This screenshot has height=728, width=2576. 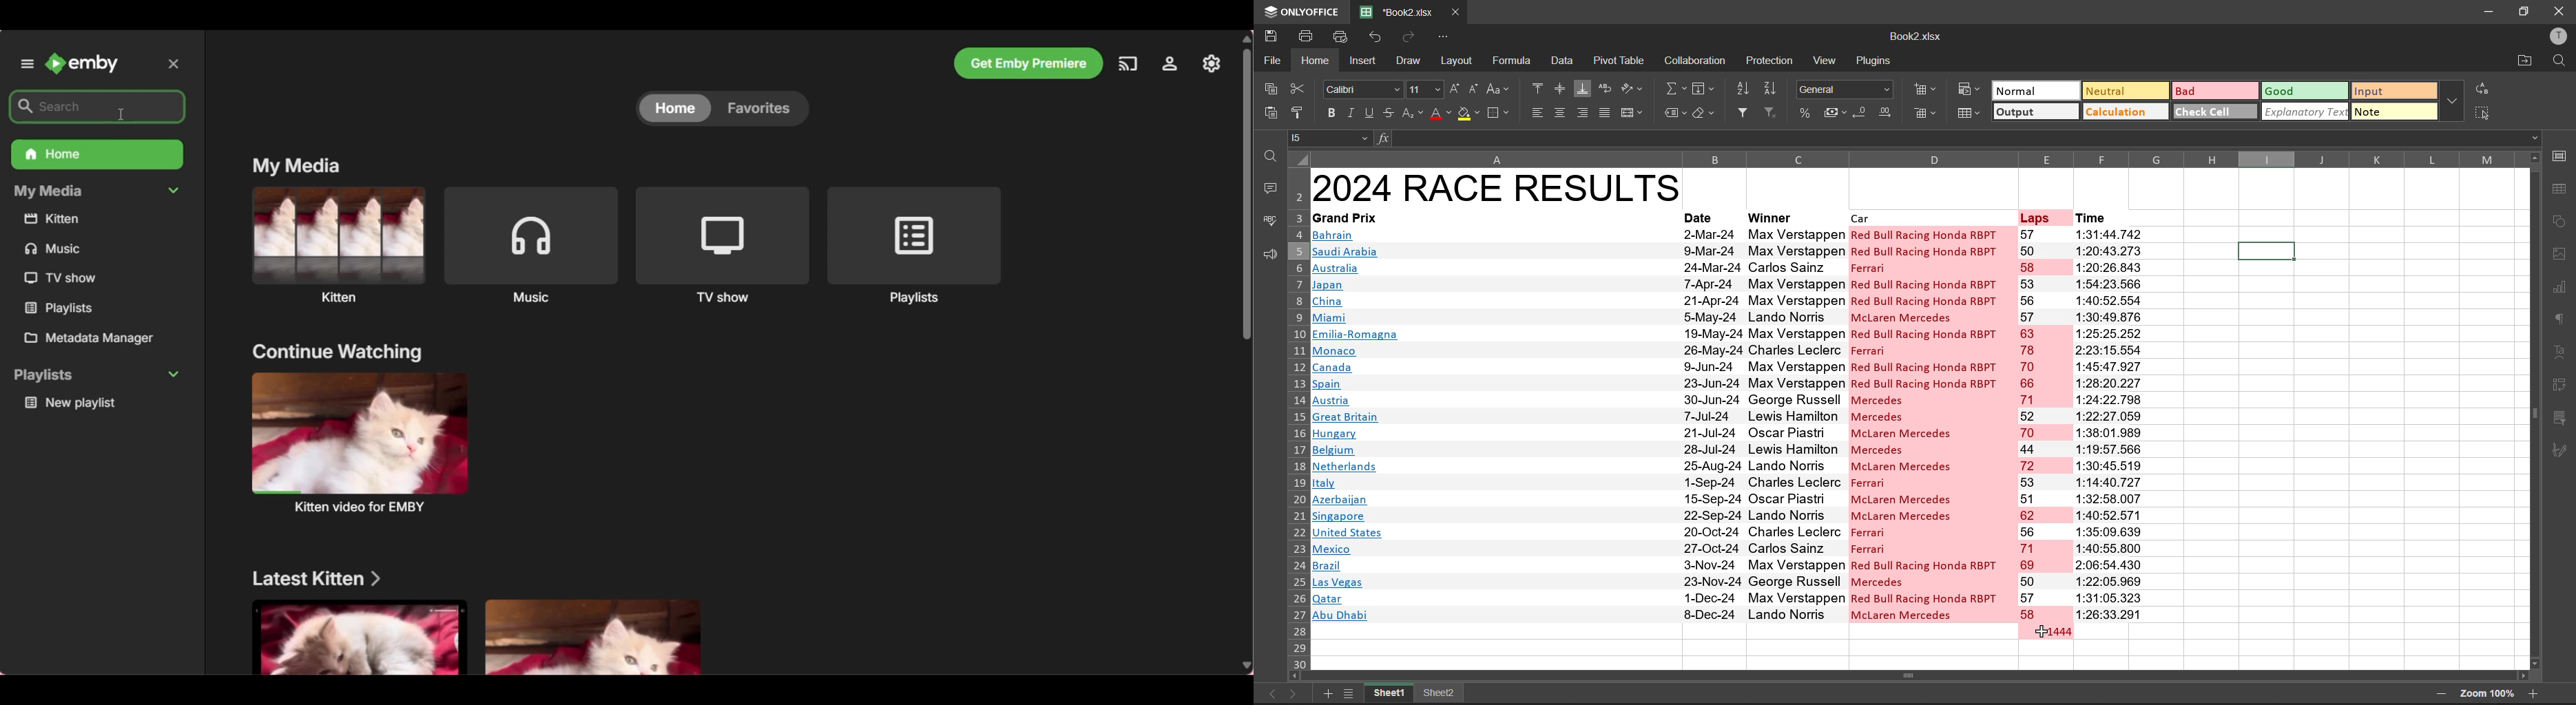 What do you see at coordinates (2488, 113) in the screenshot?
I see `select all` at bounding box center [2488, 113].